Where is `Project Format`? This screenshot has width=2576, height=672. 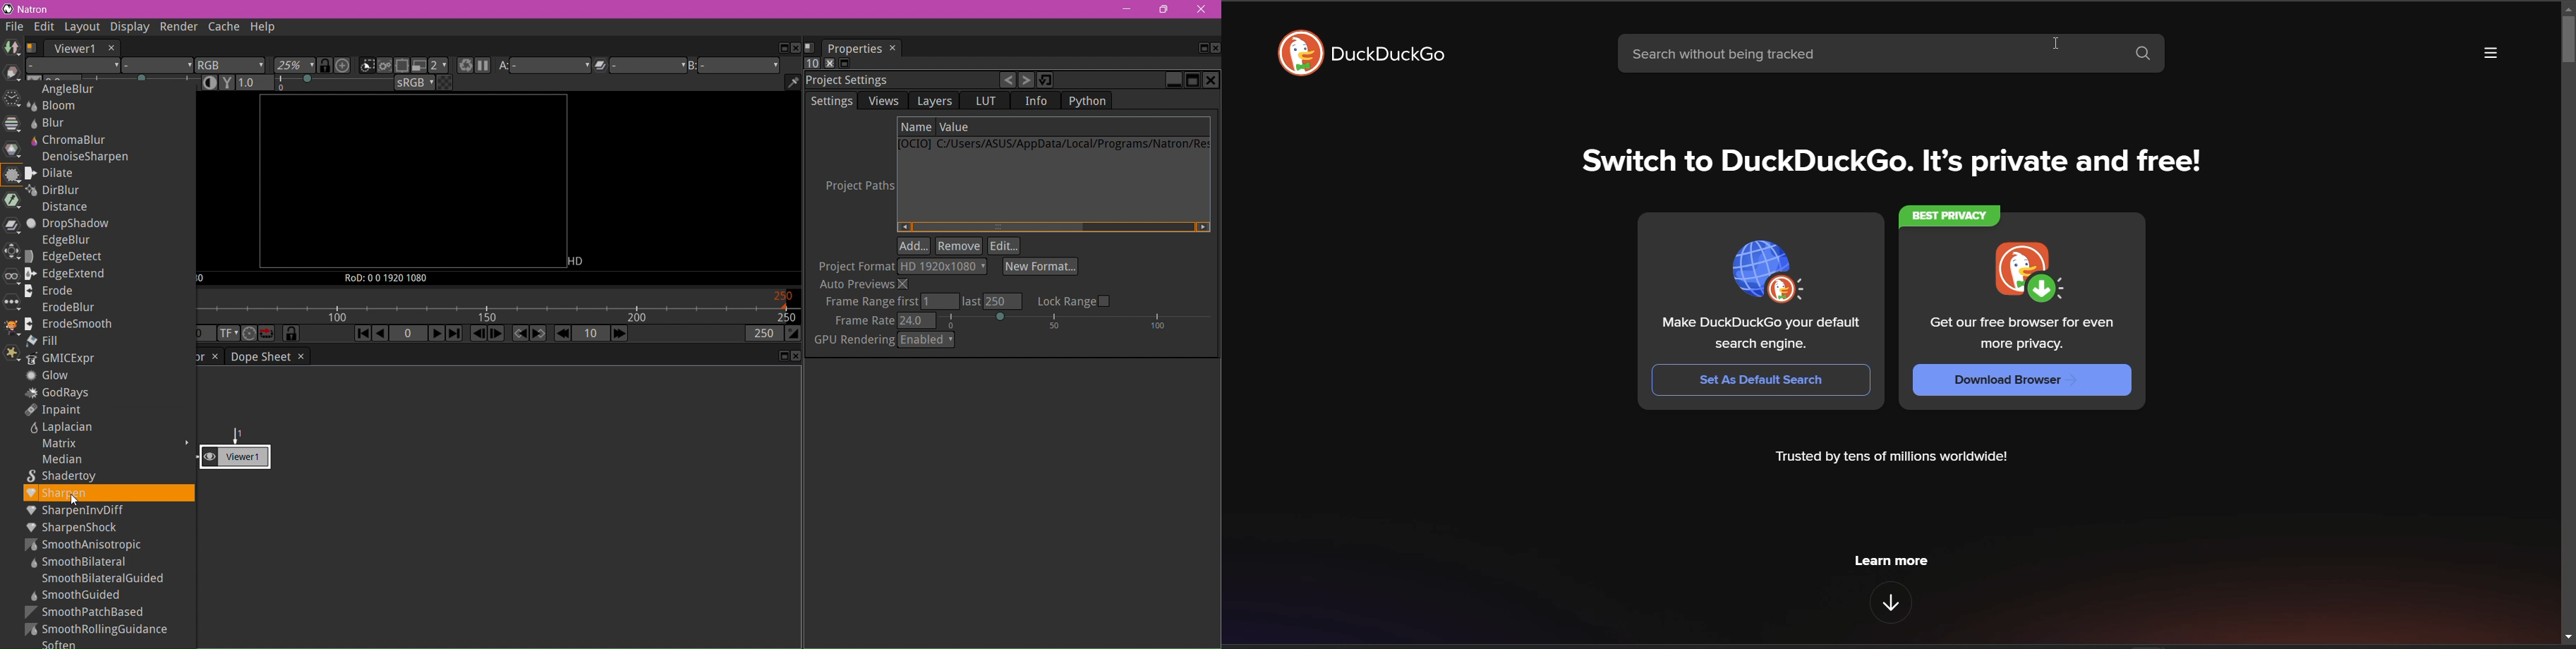
Project Format is located at coordinates (855, 266).